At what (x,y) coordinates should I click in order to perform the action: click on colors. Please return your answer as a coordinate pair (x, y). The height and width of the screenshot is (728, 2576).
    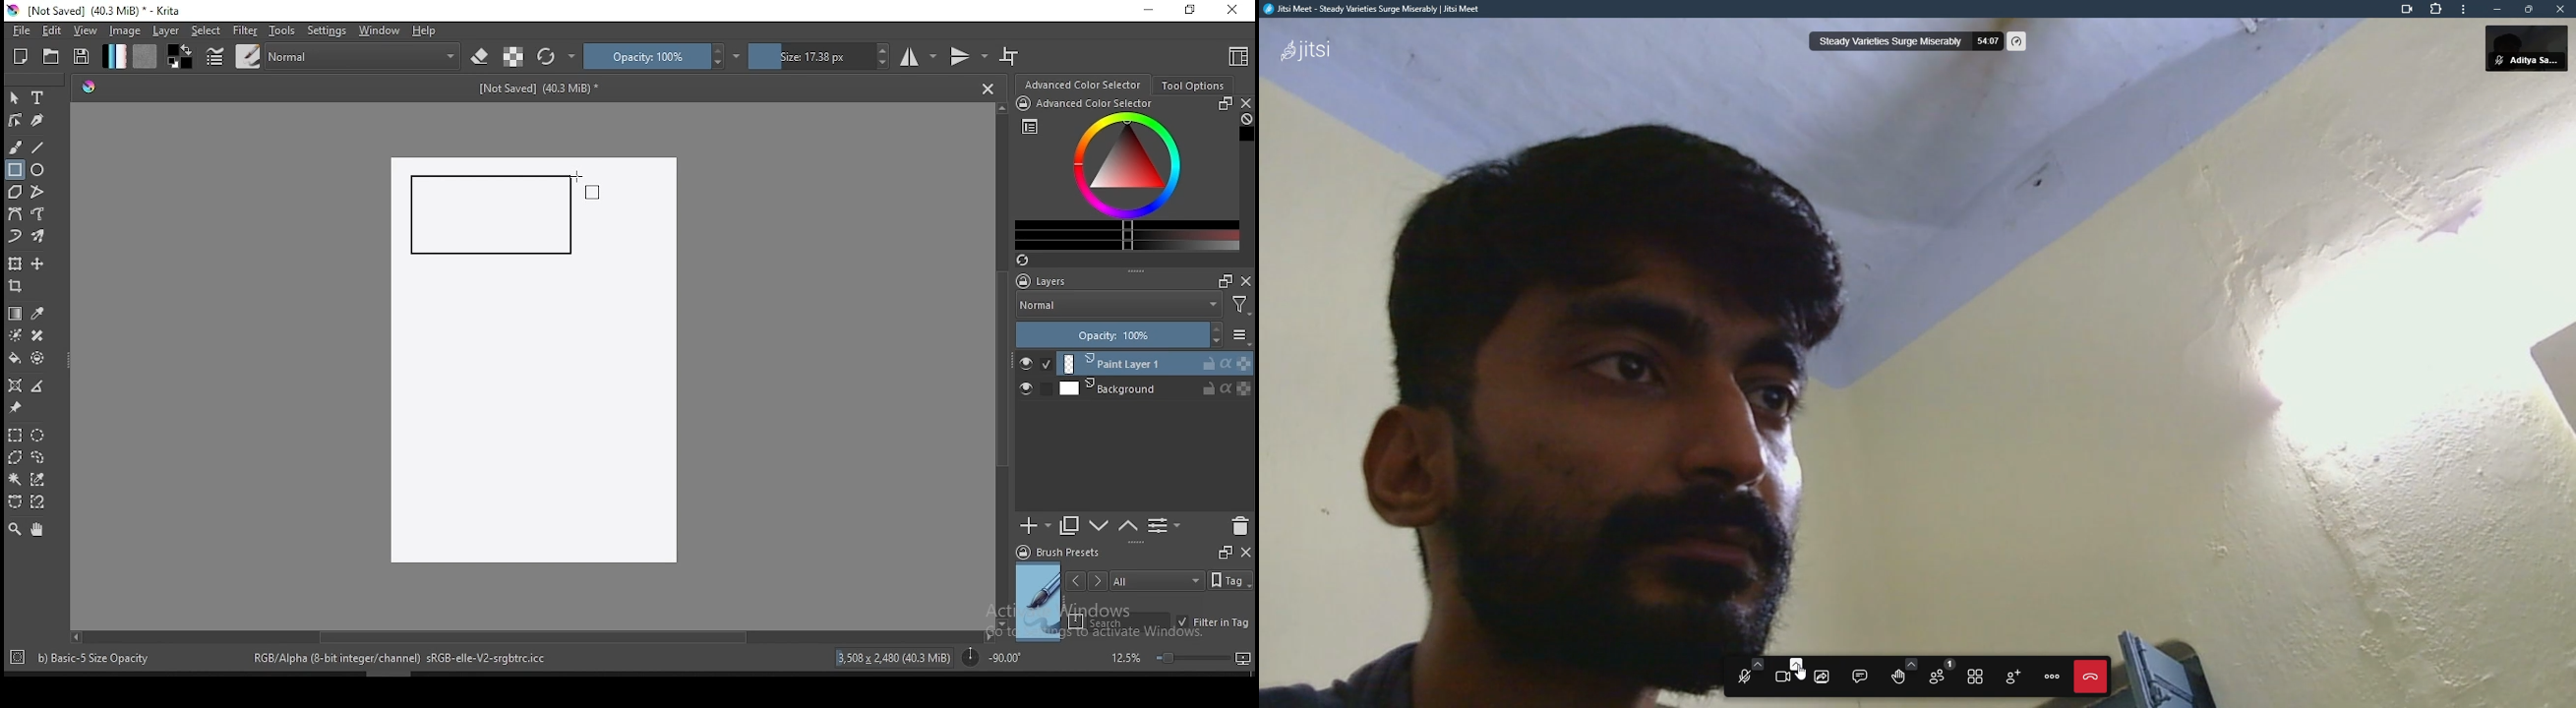
    Looking at the image, I should click on (180, 56).